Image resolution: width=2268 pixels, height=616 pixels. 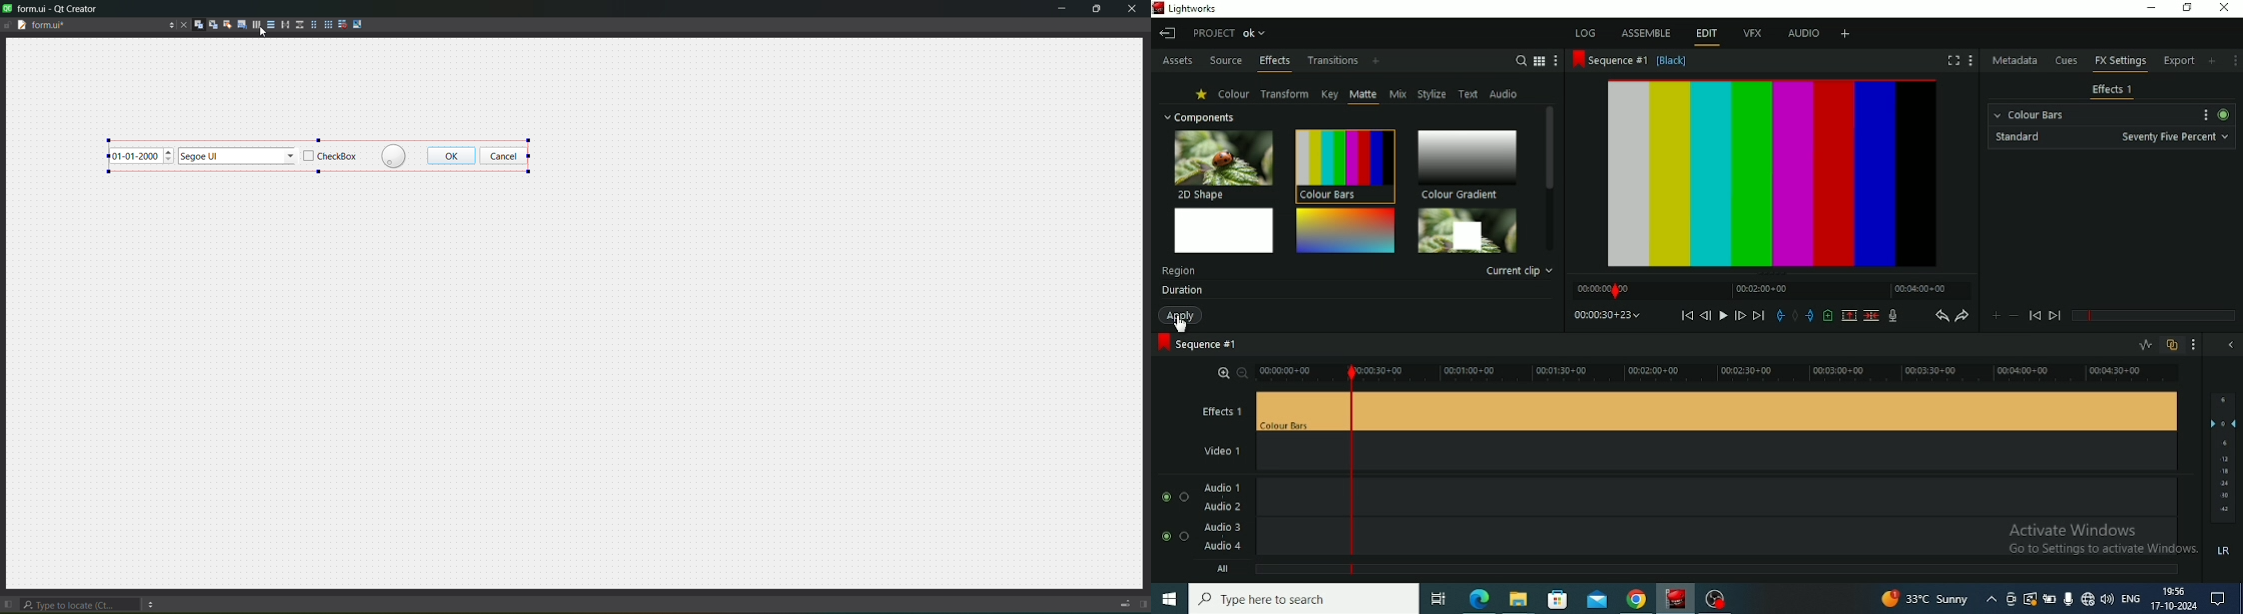 What do you see at coordinates (1349, 468) in the screenshot?
I see `Seek bar ` at bounding box center [1349, 468].